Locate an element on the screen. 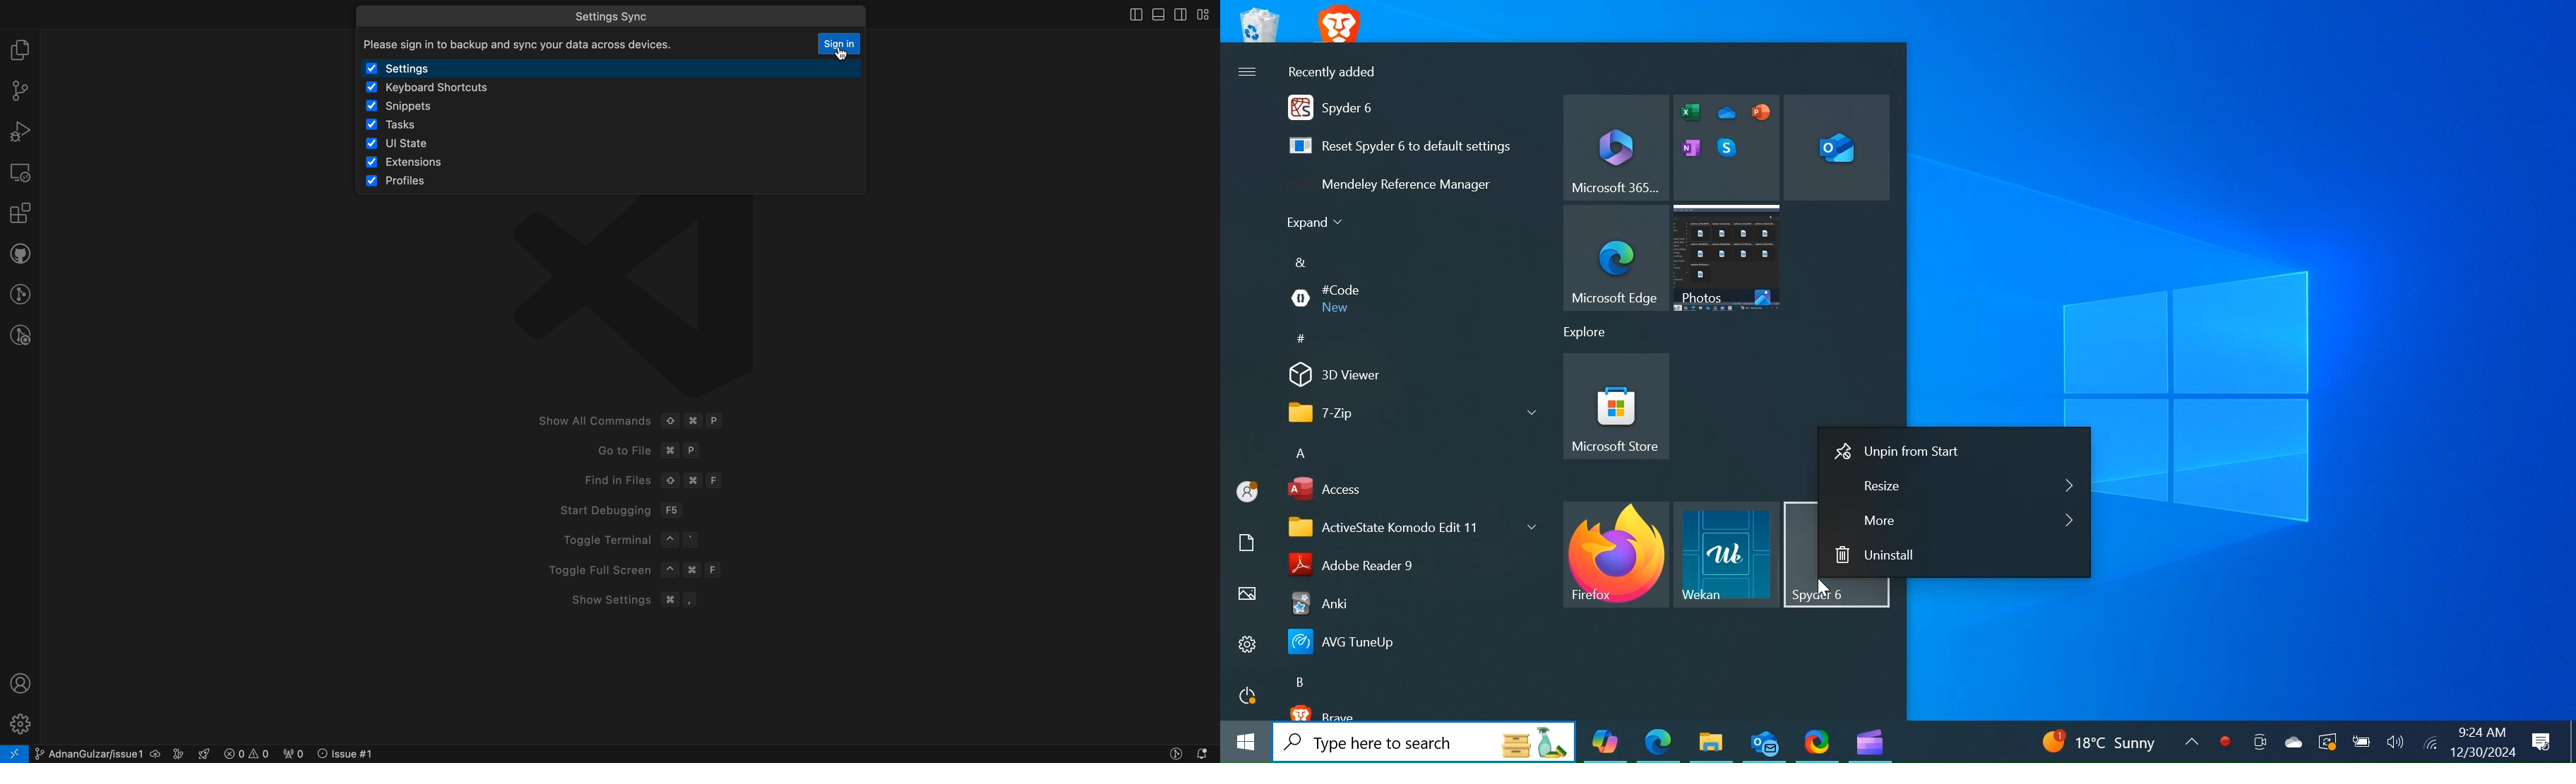  current branch and issue is located at coordinates (111, 753).